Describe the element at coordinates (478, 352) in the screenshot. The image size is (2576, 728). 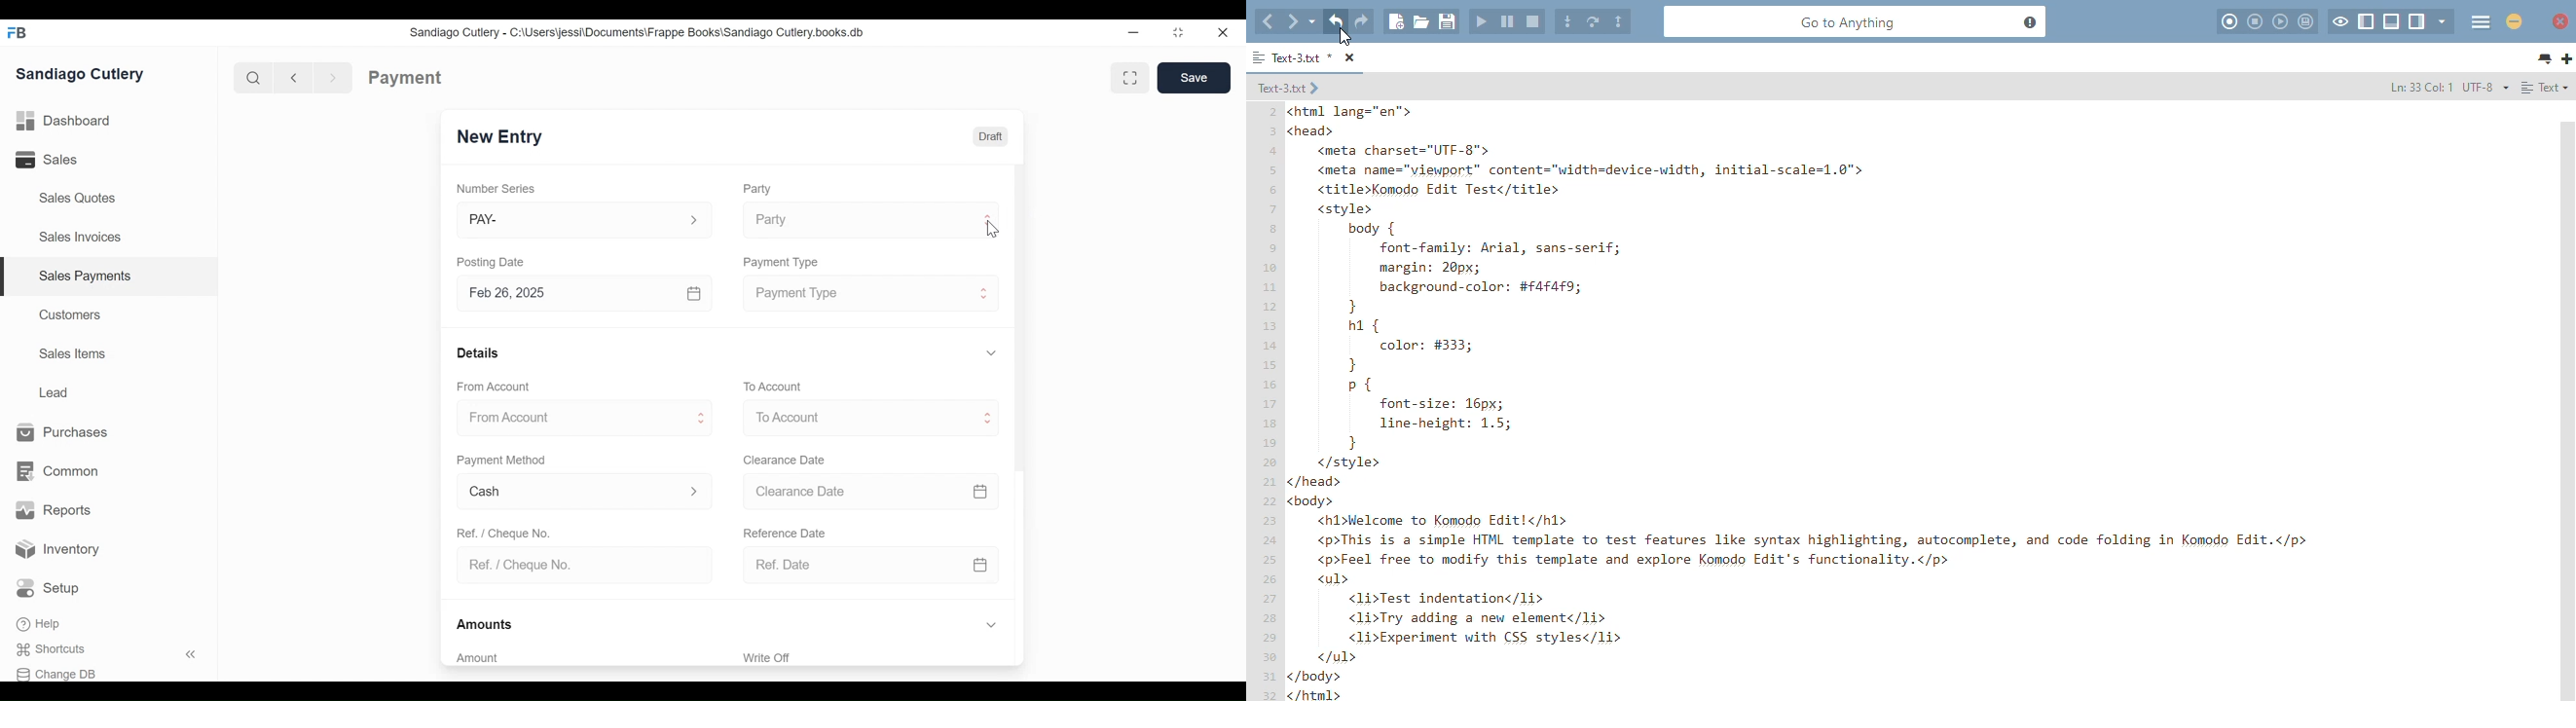
I see `Details` at that location.